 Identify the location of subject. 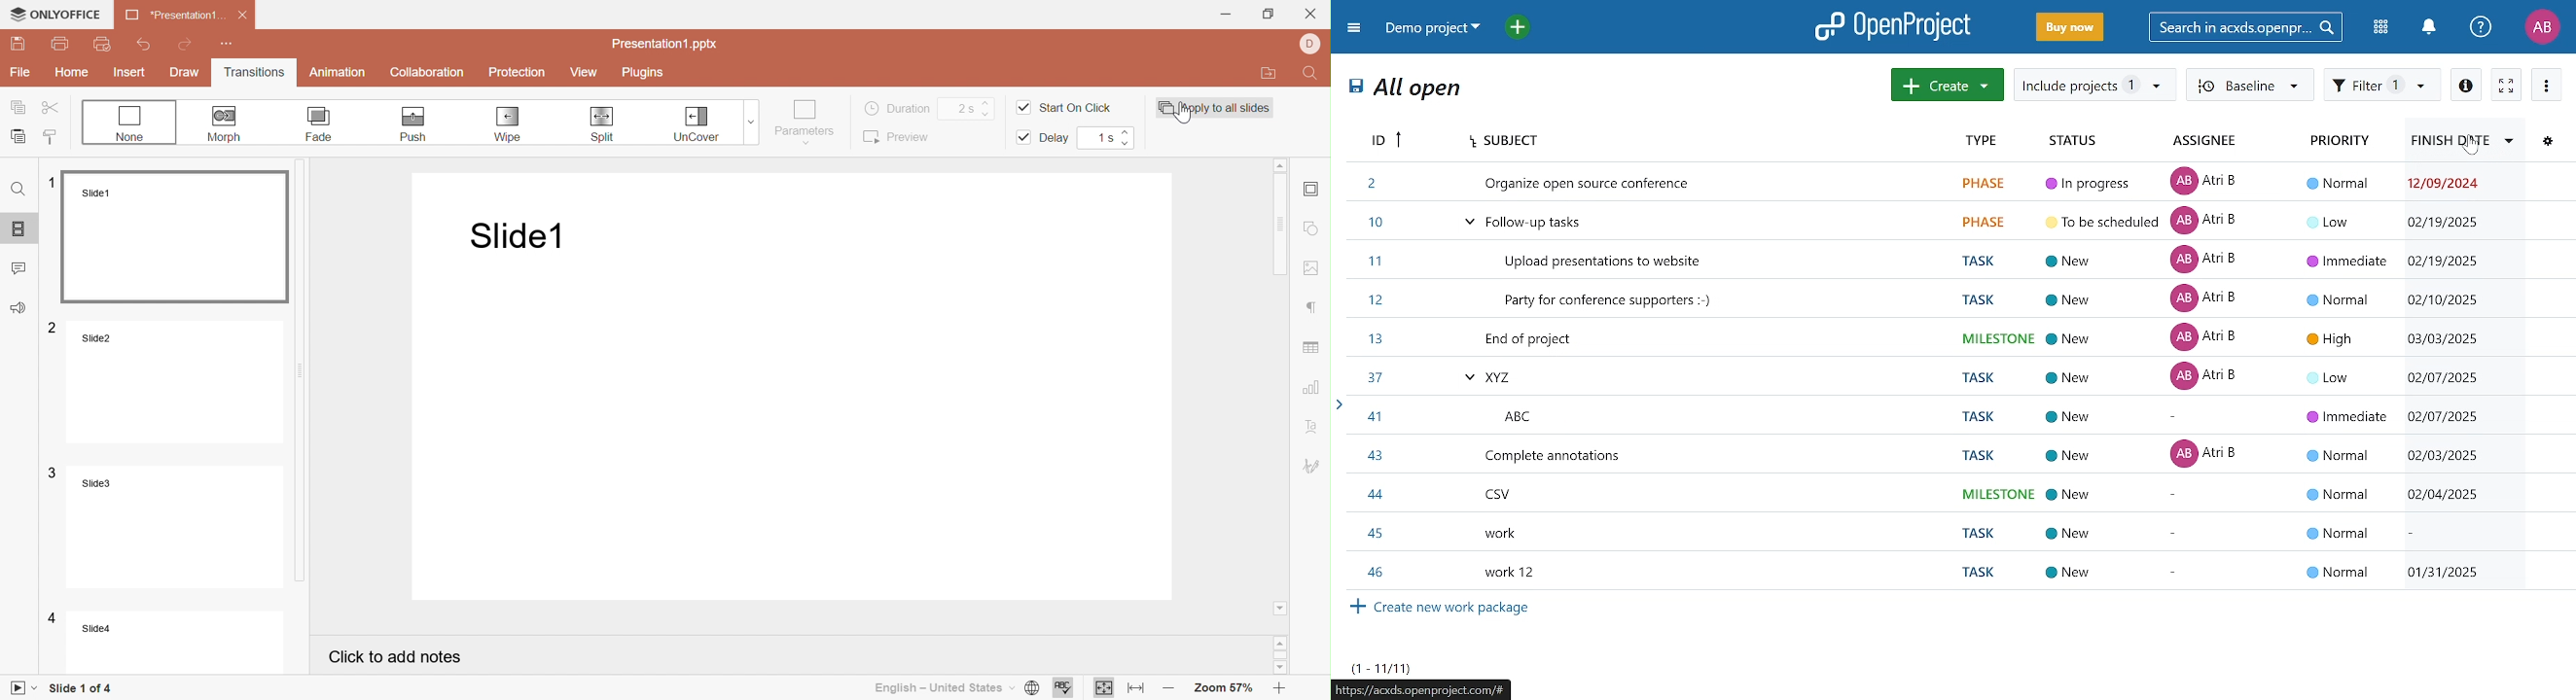
(1691, 141).